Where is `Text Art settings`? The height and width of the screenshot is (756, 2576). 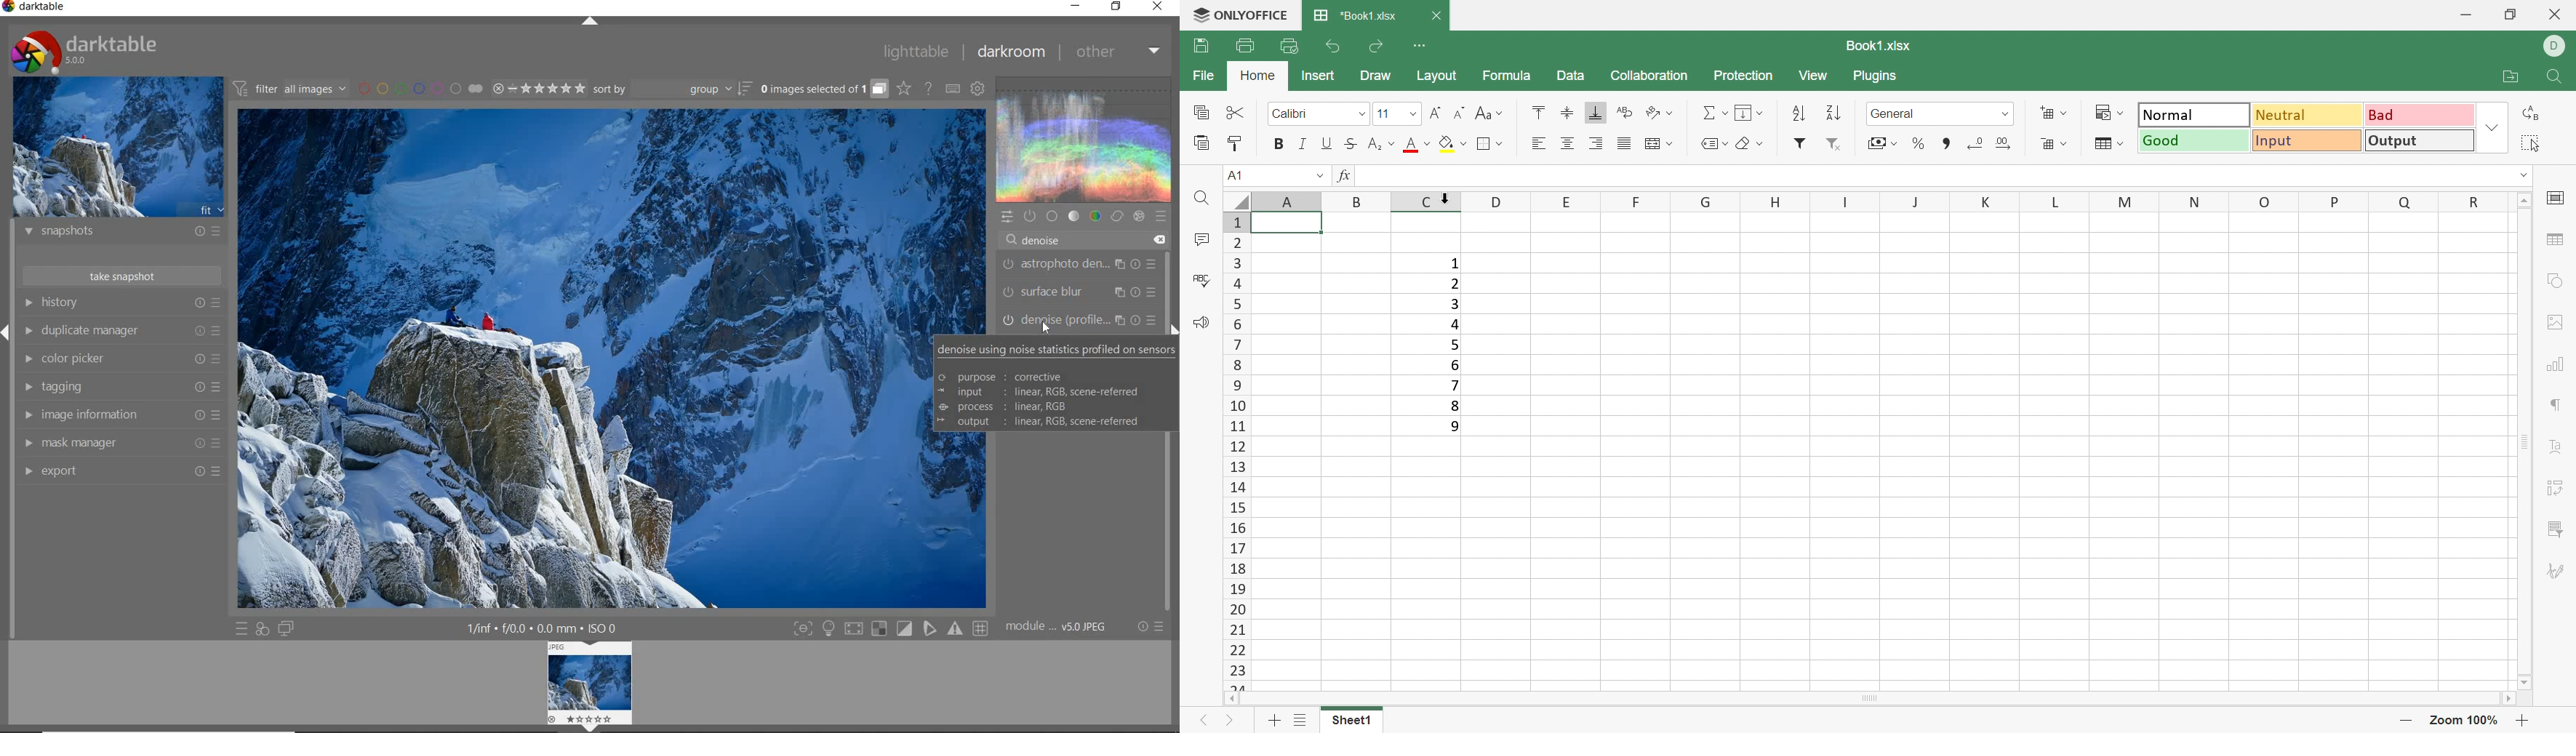 Text Art settings is located at coordinates (2558, 449).